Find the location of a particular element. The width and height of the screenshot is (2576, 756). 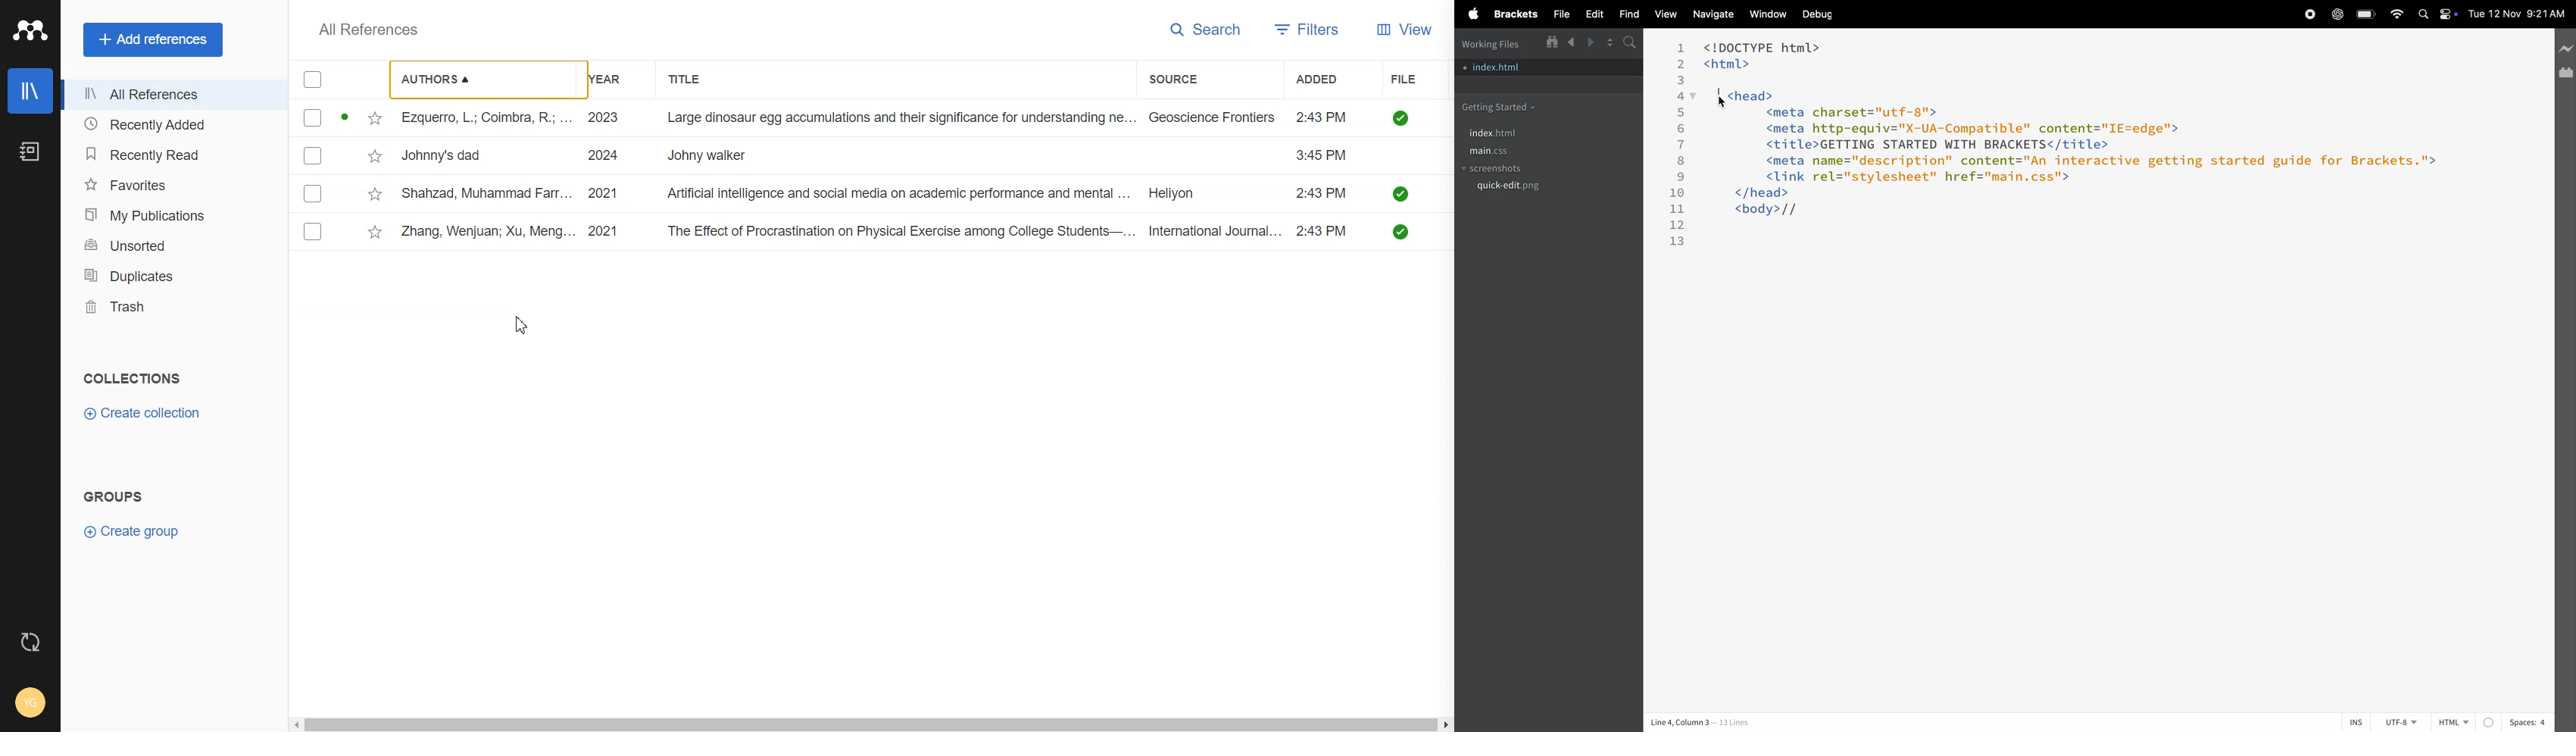

Large dinosaur egg accumulation and their significance for understanding is located at coordinates (901, 117).